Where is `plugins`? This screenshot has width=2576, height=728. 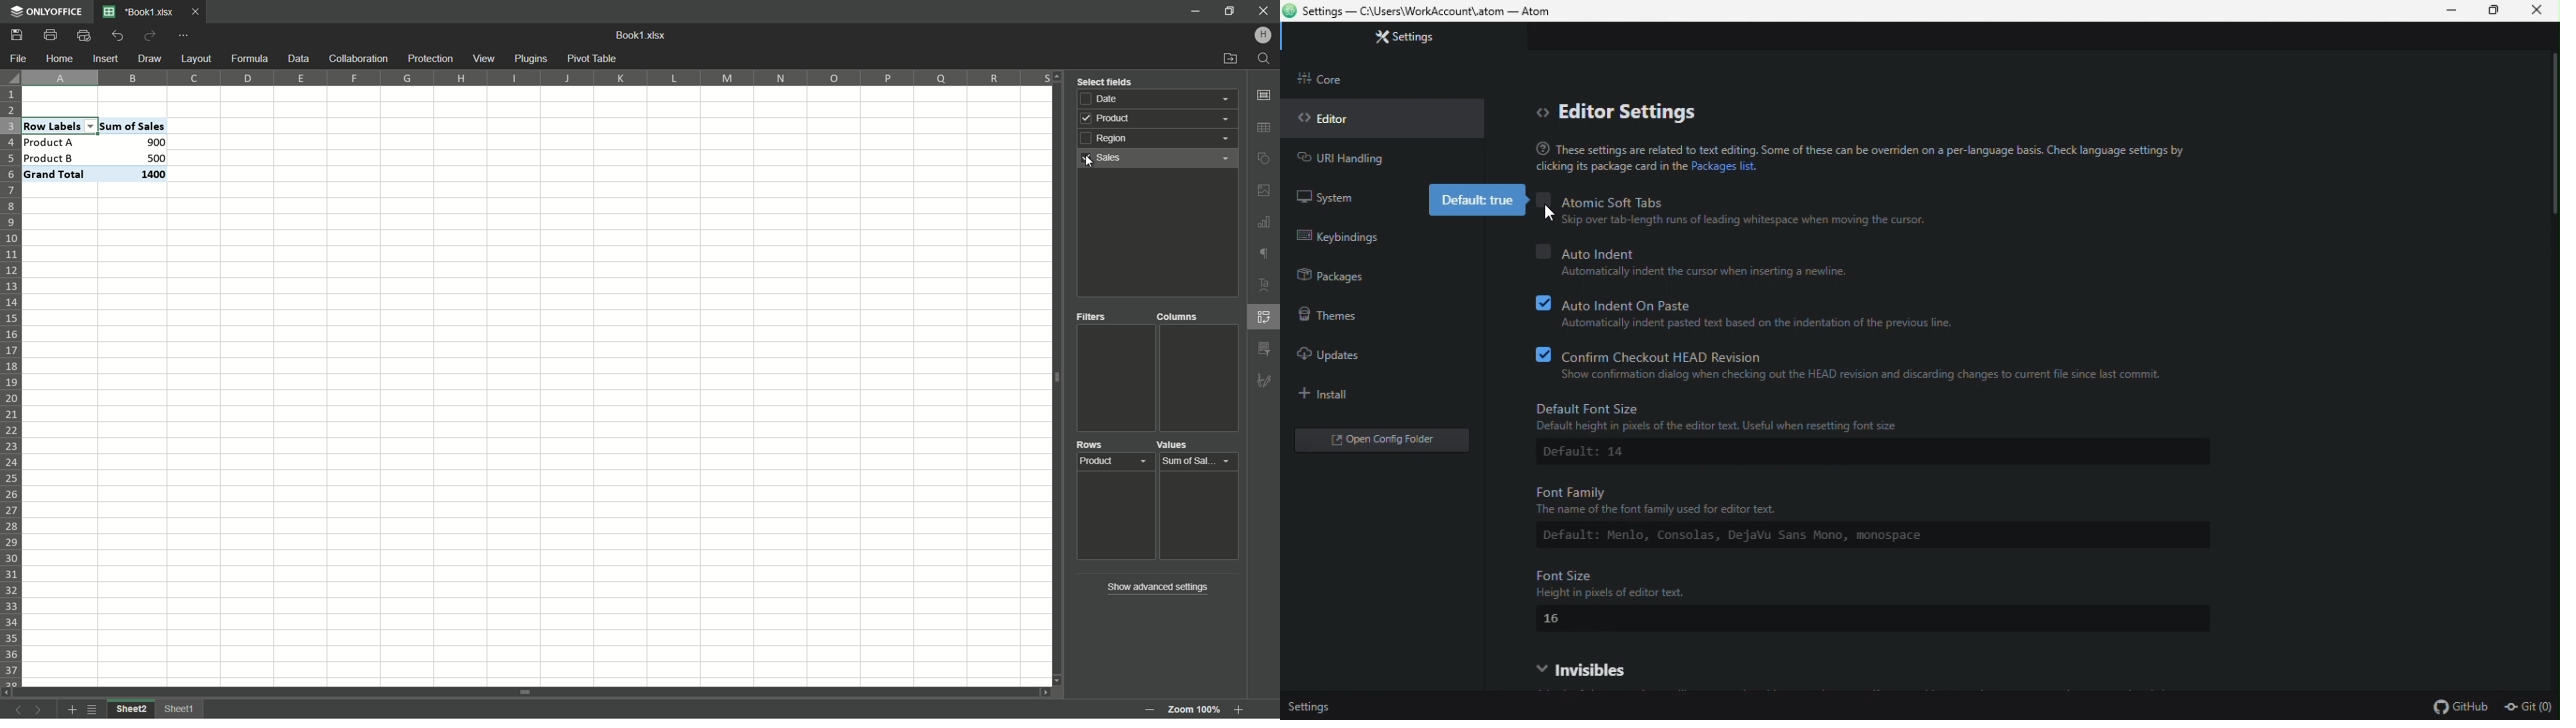
plugins is located at coordinates (531, 59).